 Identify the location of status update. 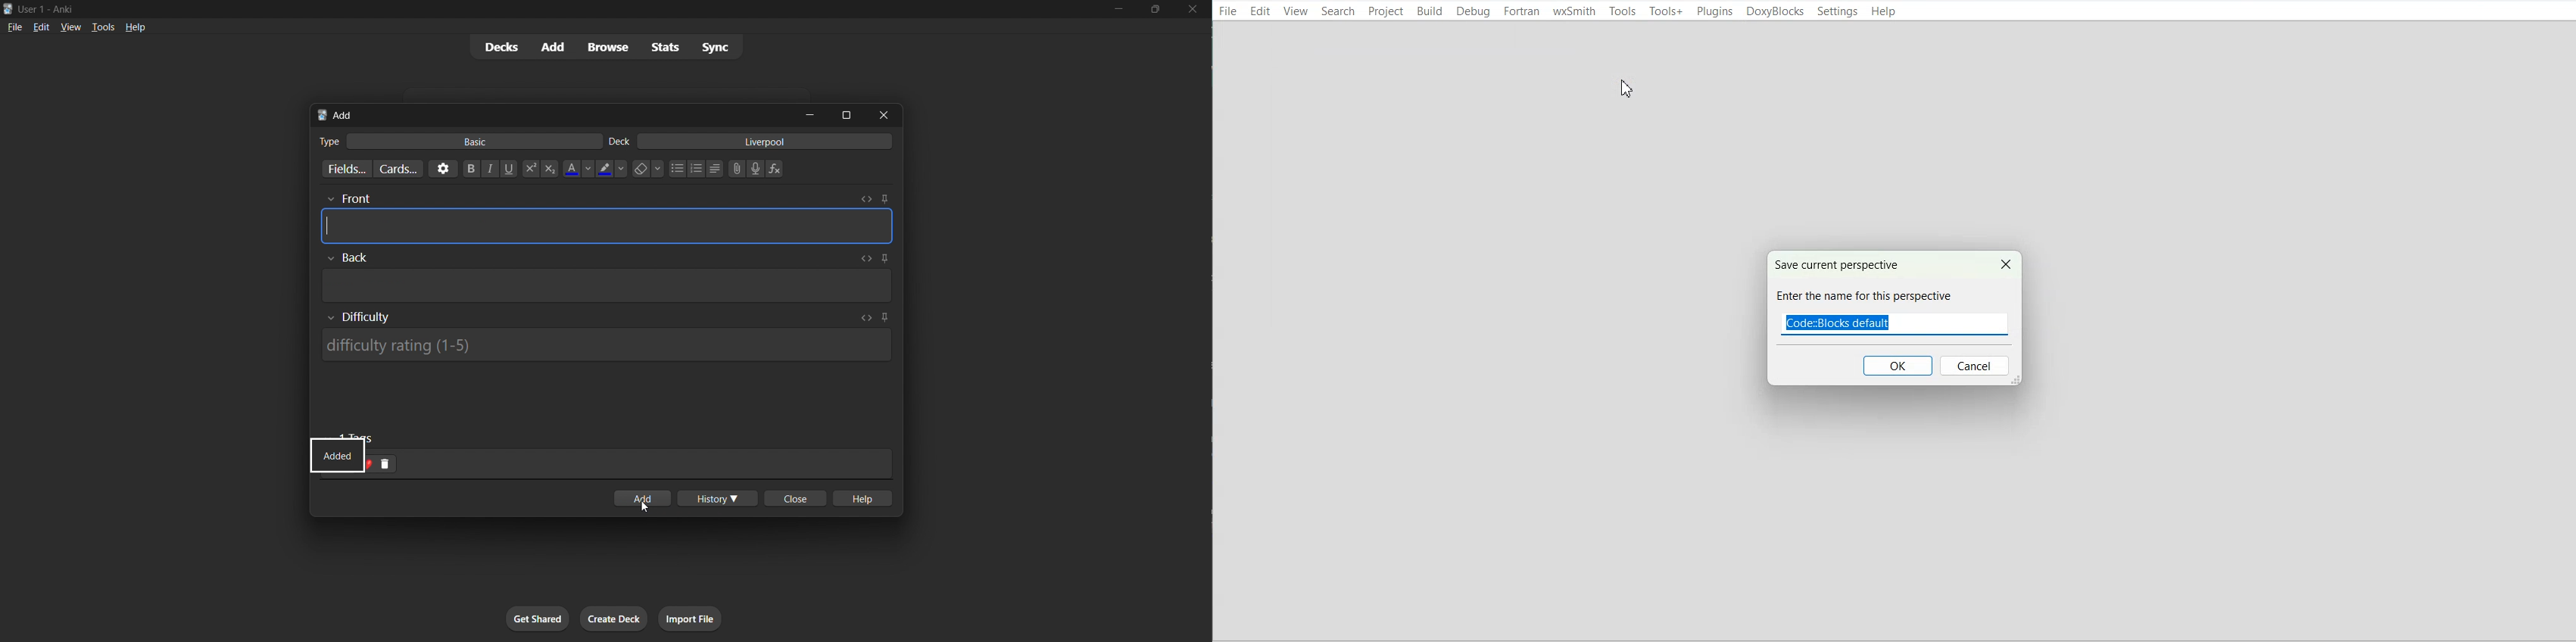
(336, 456).